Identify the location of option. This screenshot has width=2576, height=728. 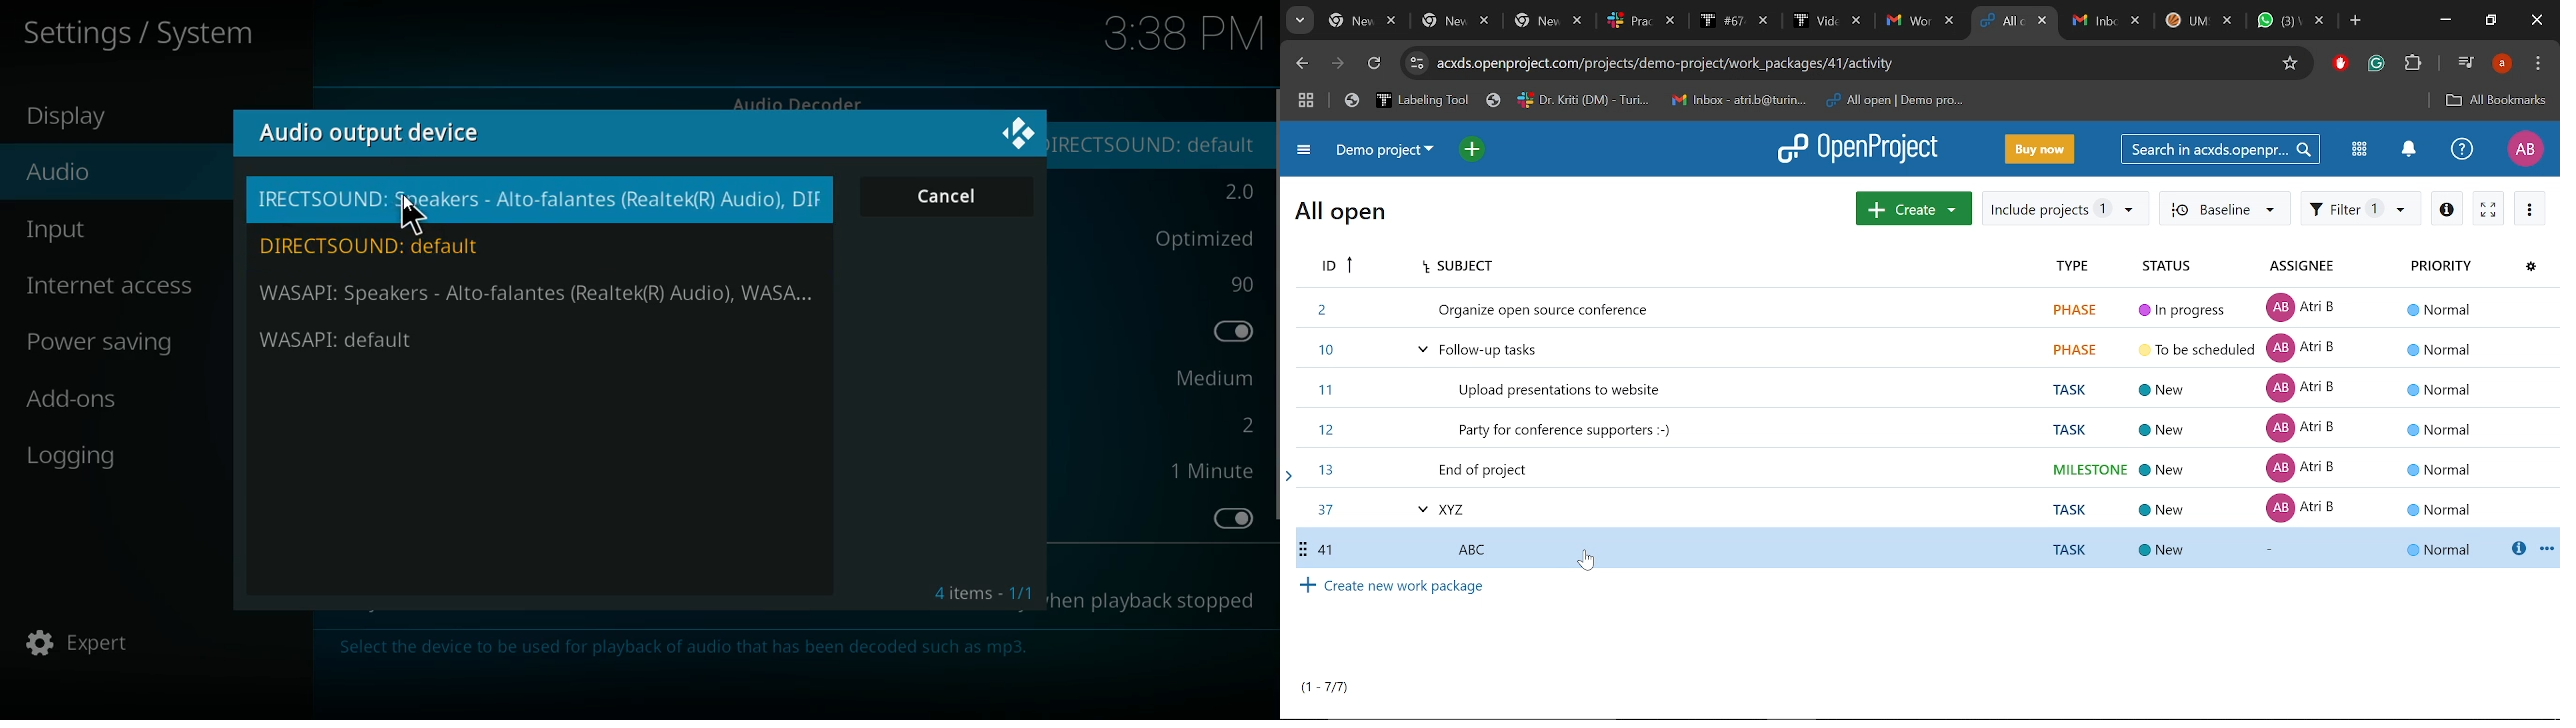
(1229, 518).